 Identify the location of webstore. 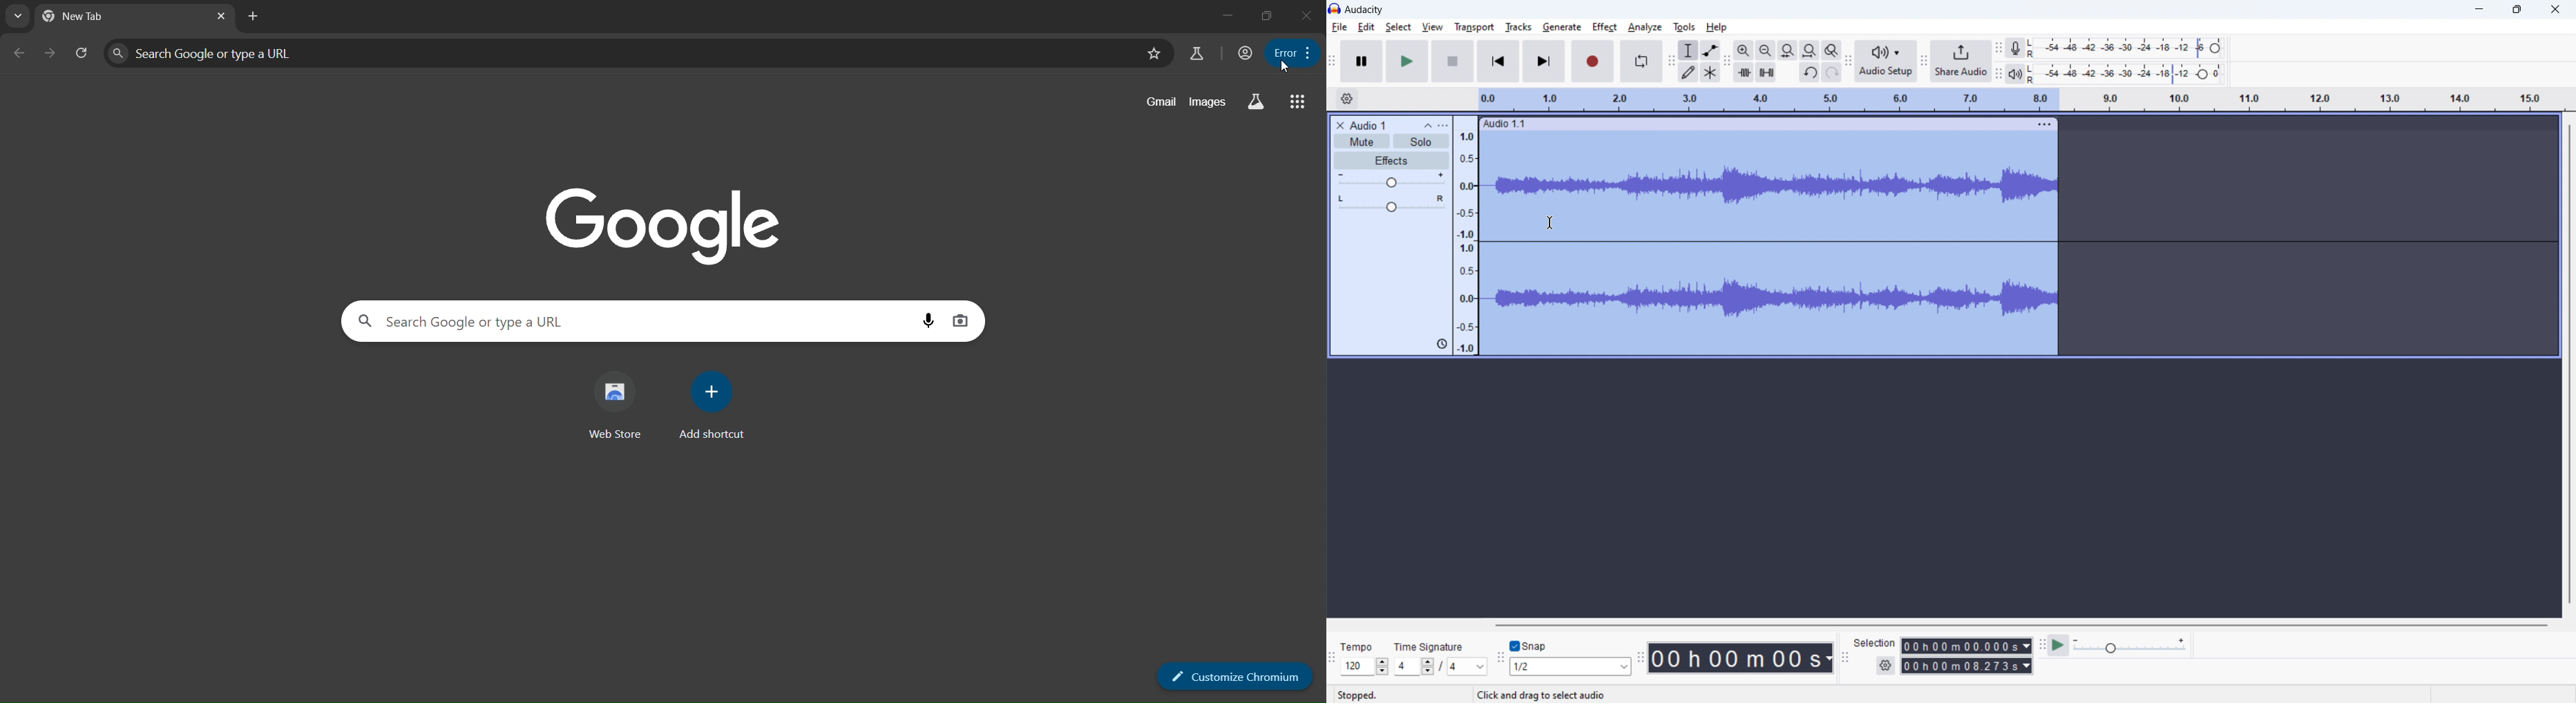
(620, 403).